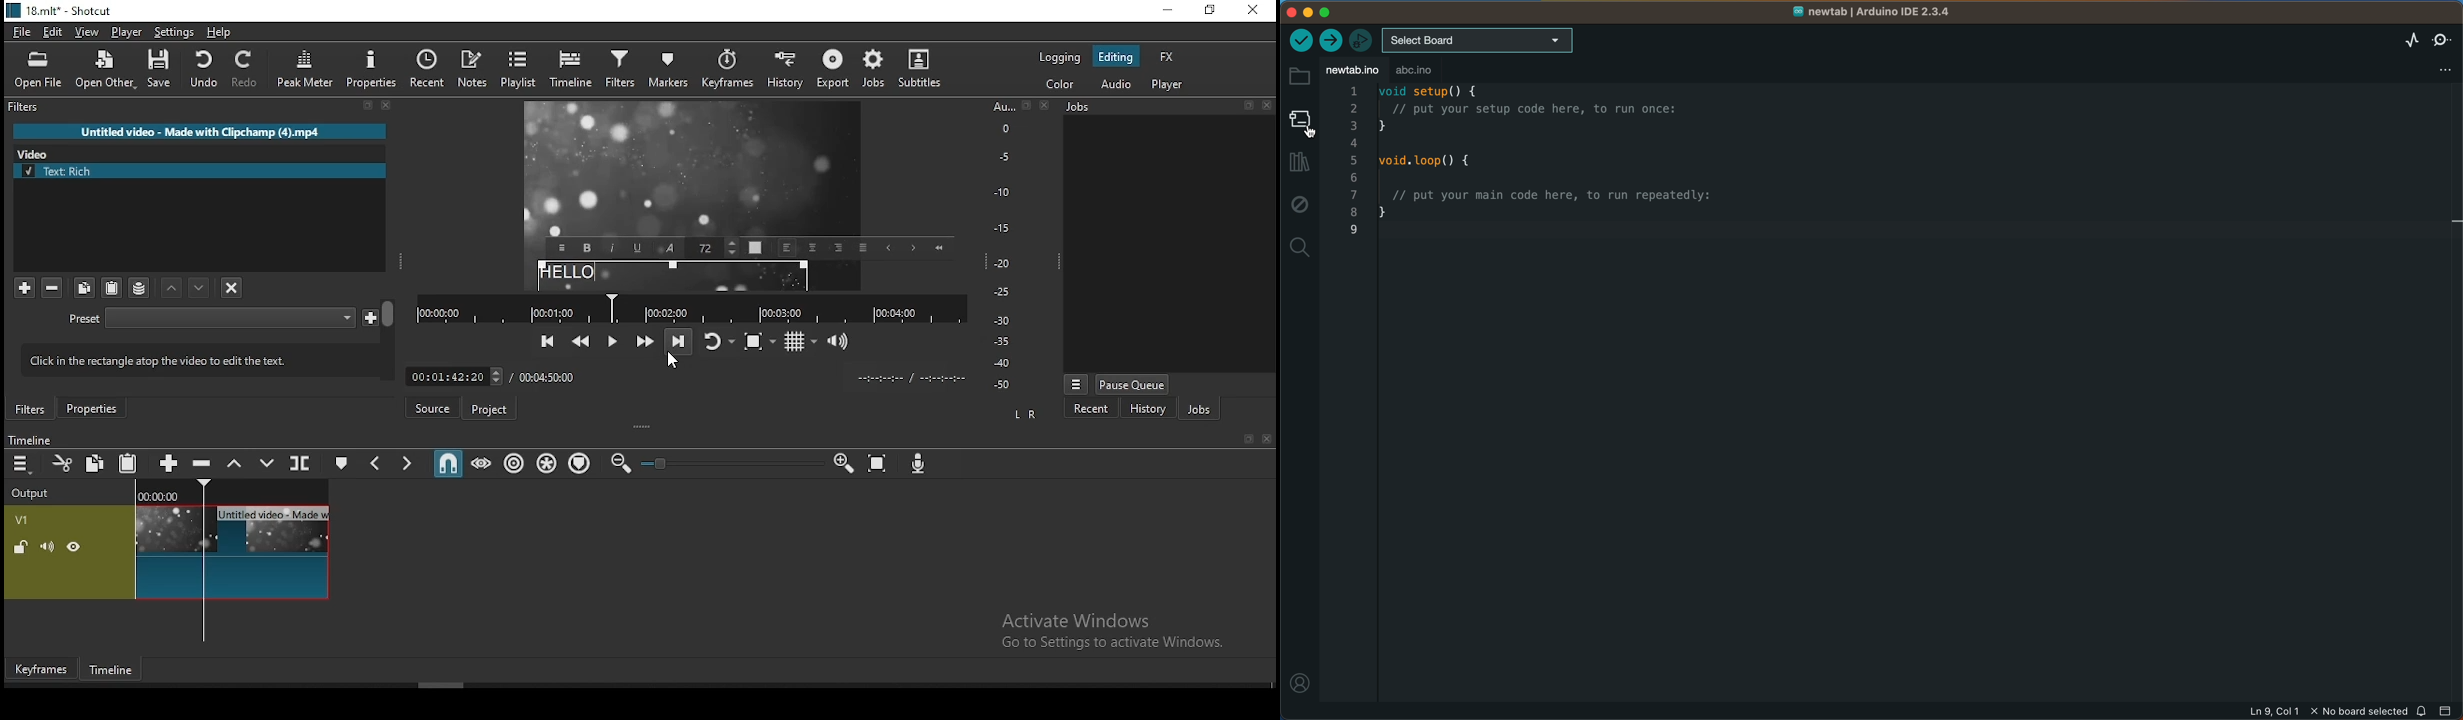  What do you see at coordinates (938, 247) in the screenshot?
I see `Start` at bounding box center [938, 247].